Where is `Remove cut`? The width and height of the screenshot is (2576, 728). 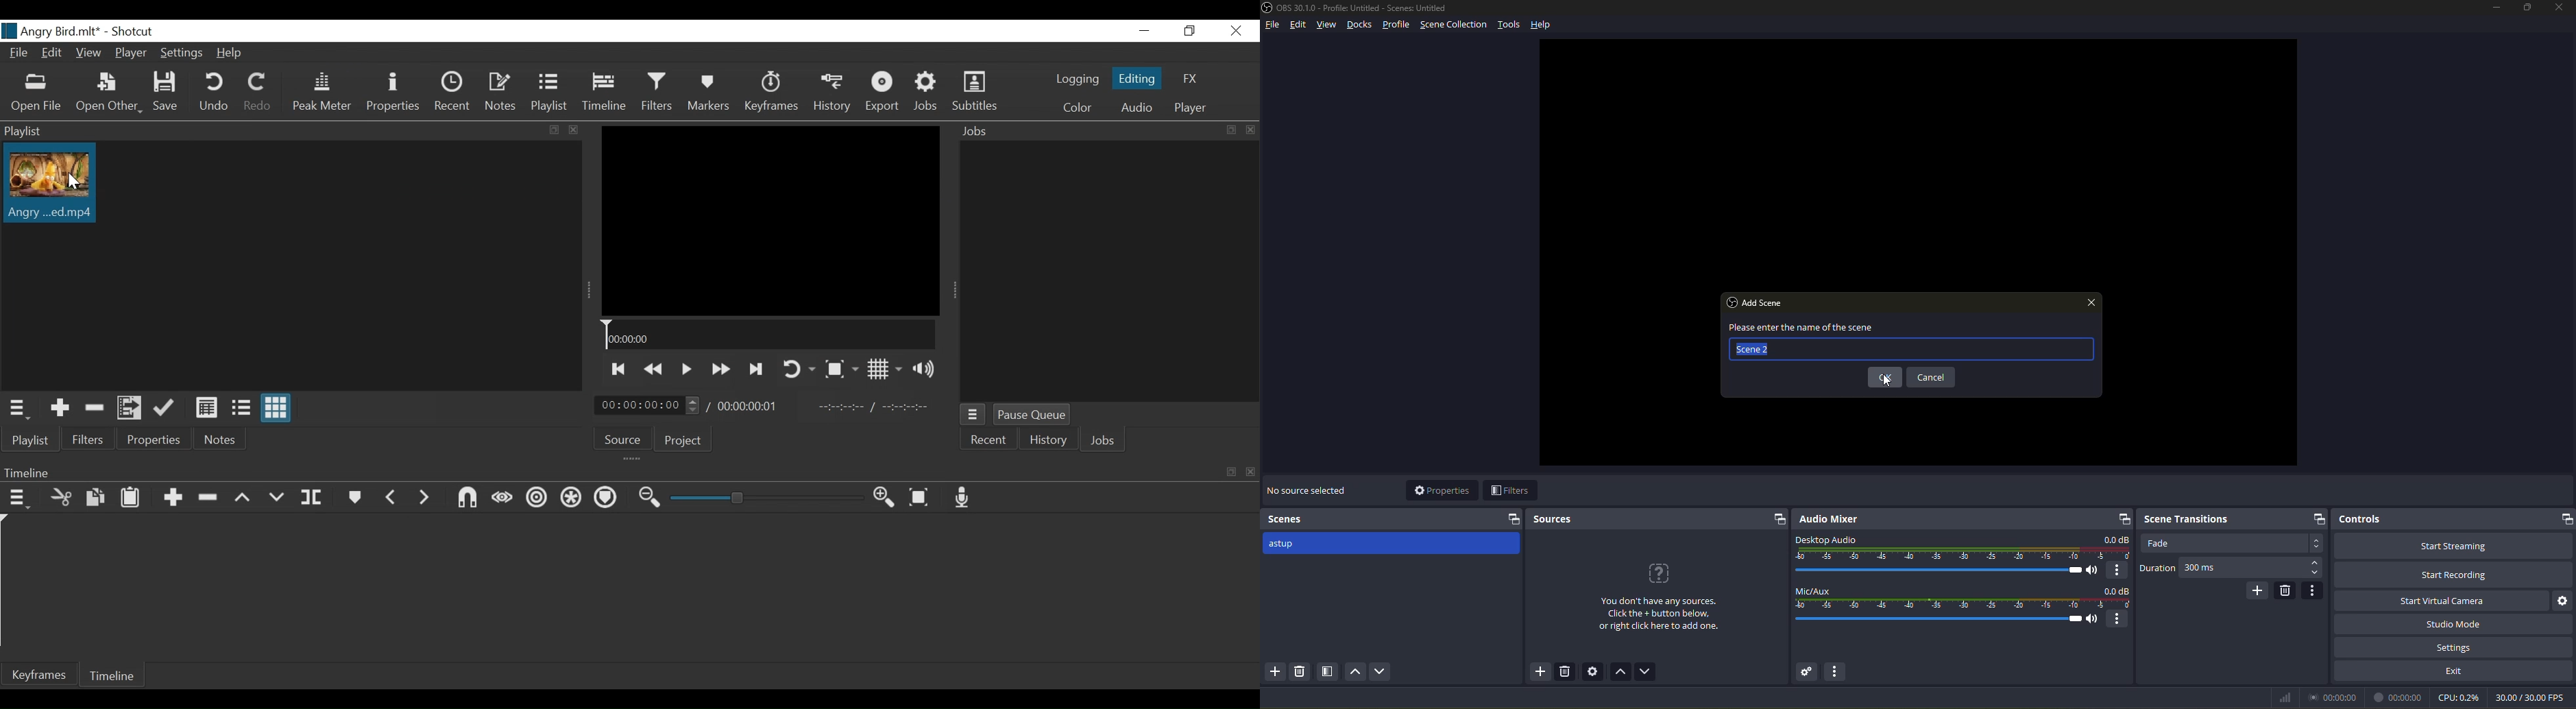 Remove cut is located at coordinates (91, 408).